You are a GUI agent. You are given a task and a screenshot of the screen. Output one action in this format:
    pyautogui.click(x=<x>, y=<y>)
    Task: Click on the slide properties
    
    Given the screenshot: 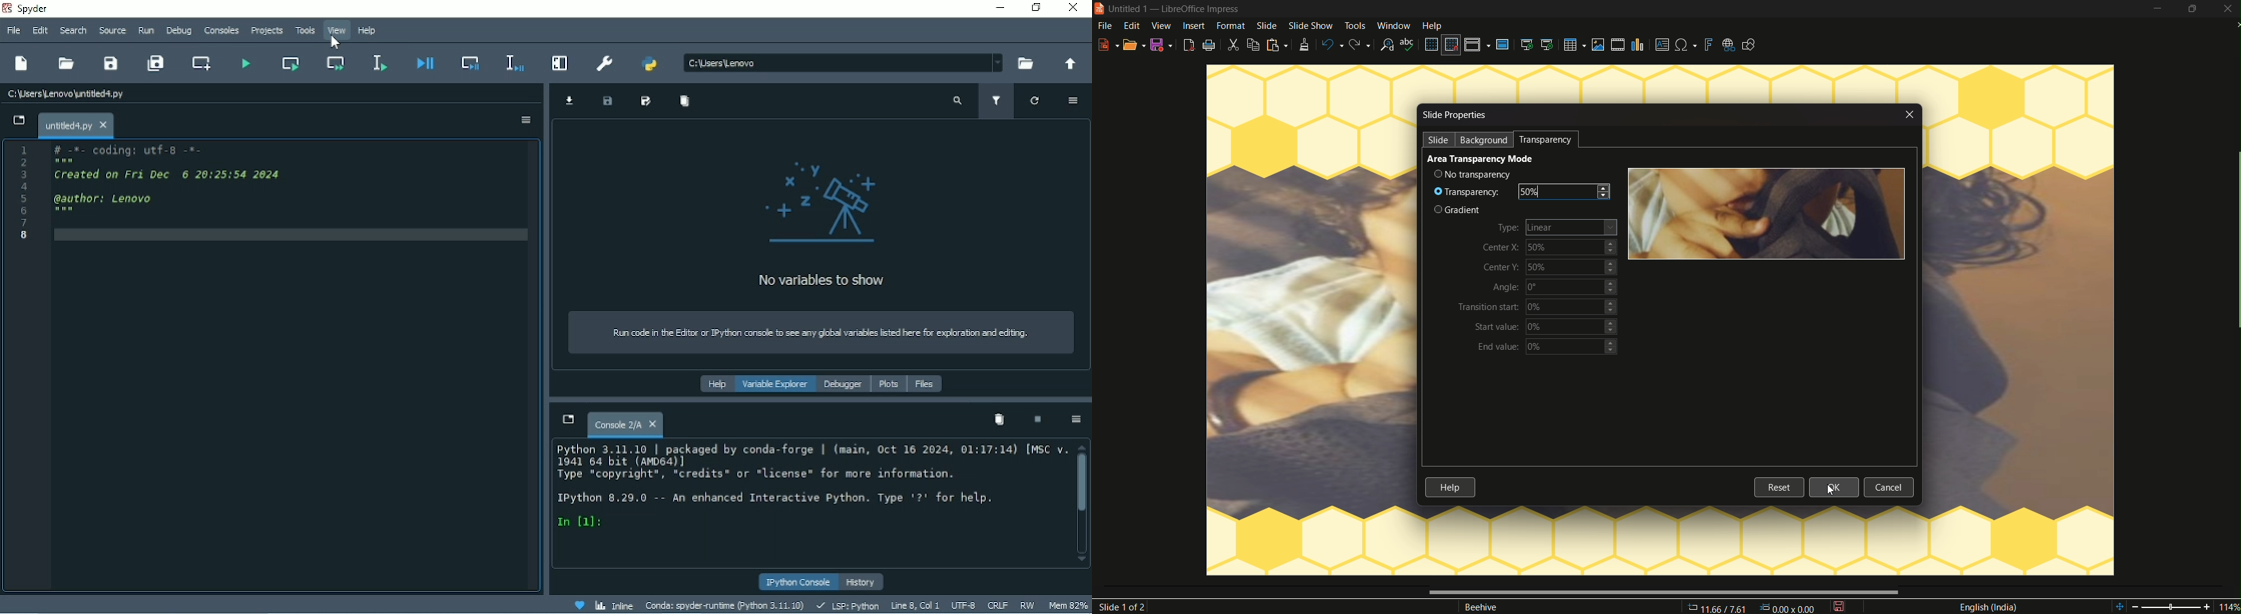 What is the action you would take?
    pyautogui.click(x=1457, y=116)
    